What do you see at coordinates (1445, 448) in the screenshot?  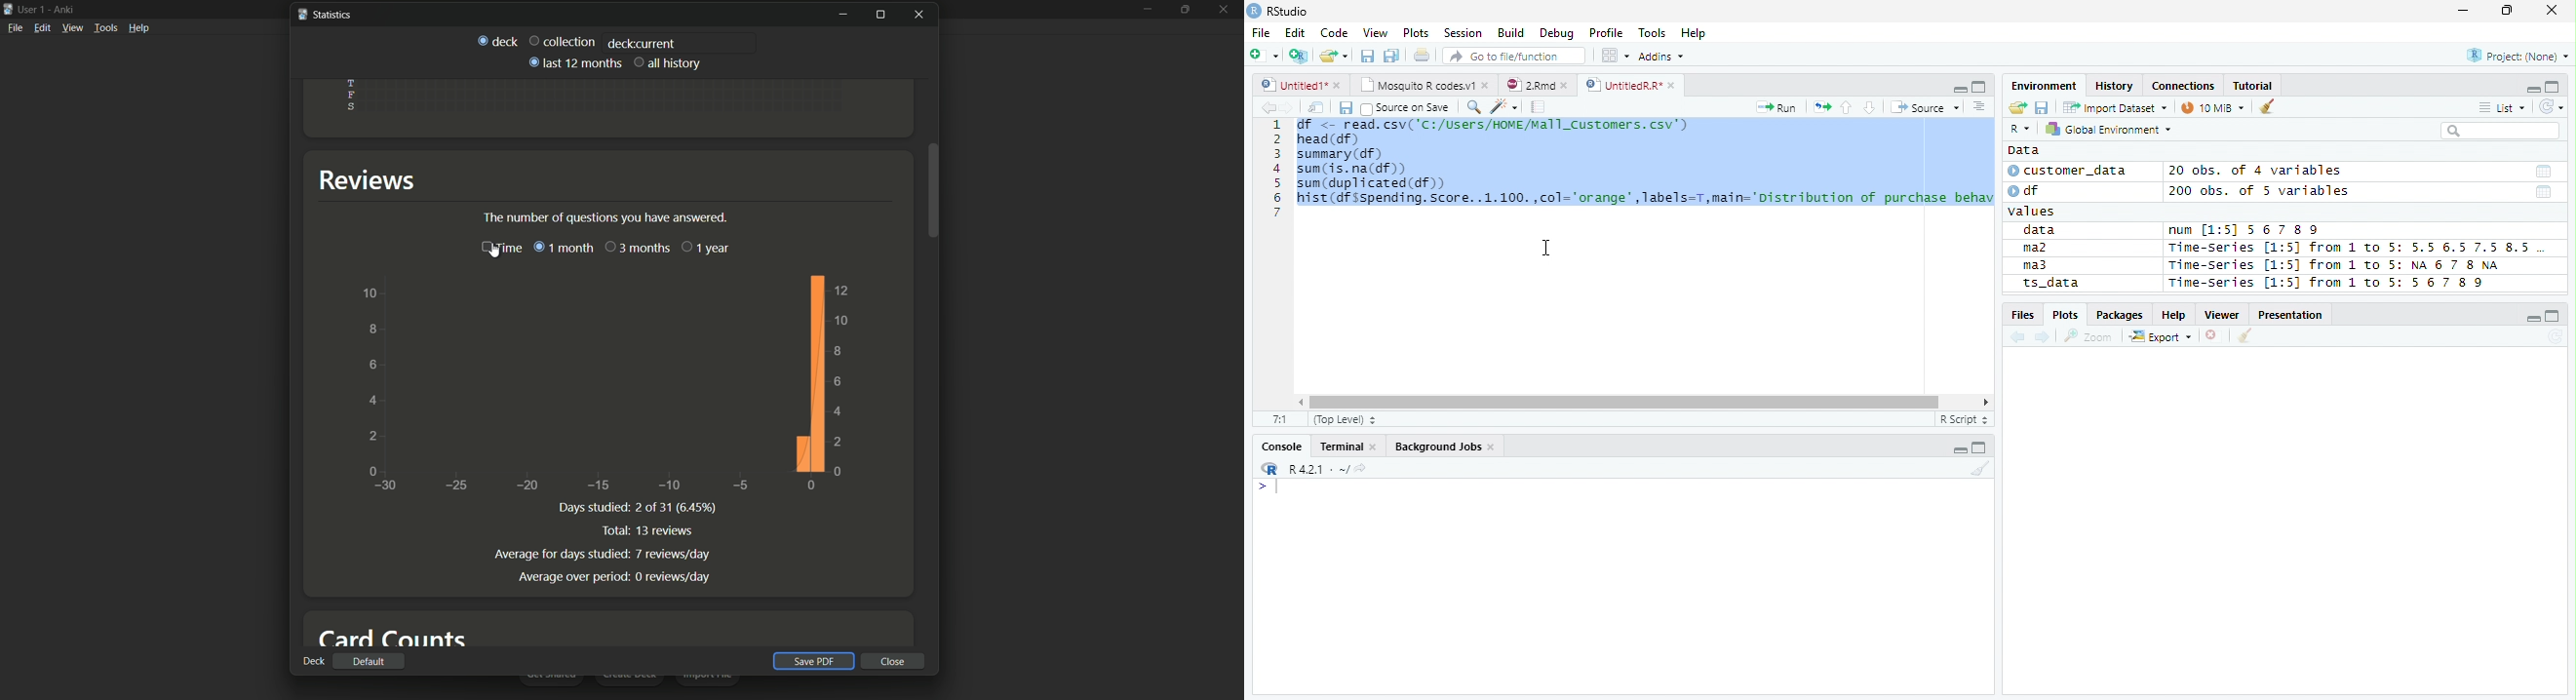 I see `Background jobs` at bounding box center [1445, 448].